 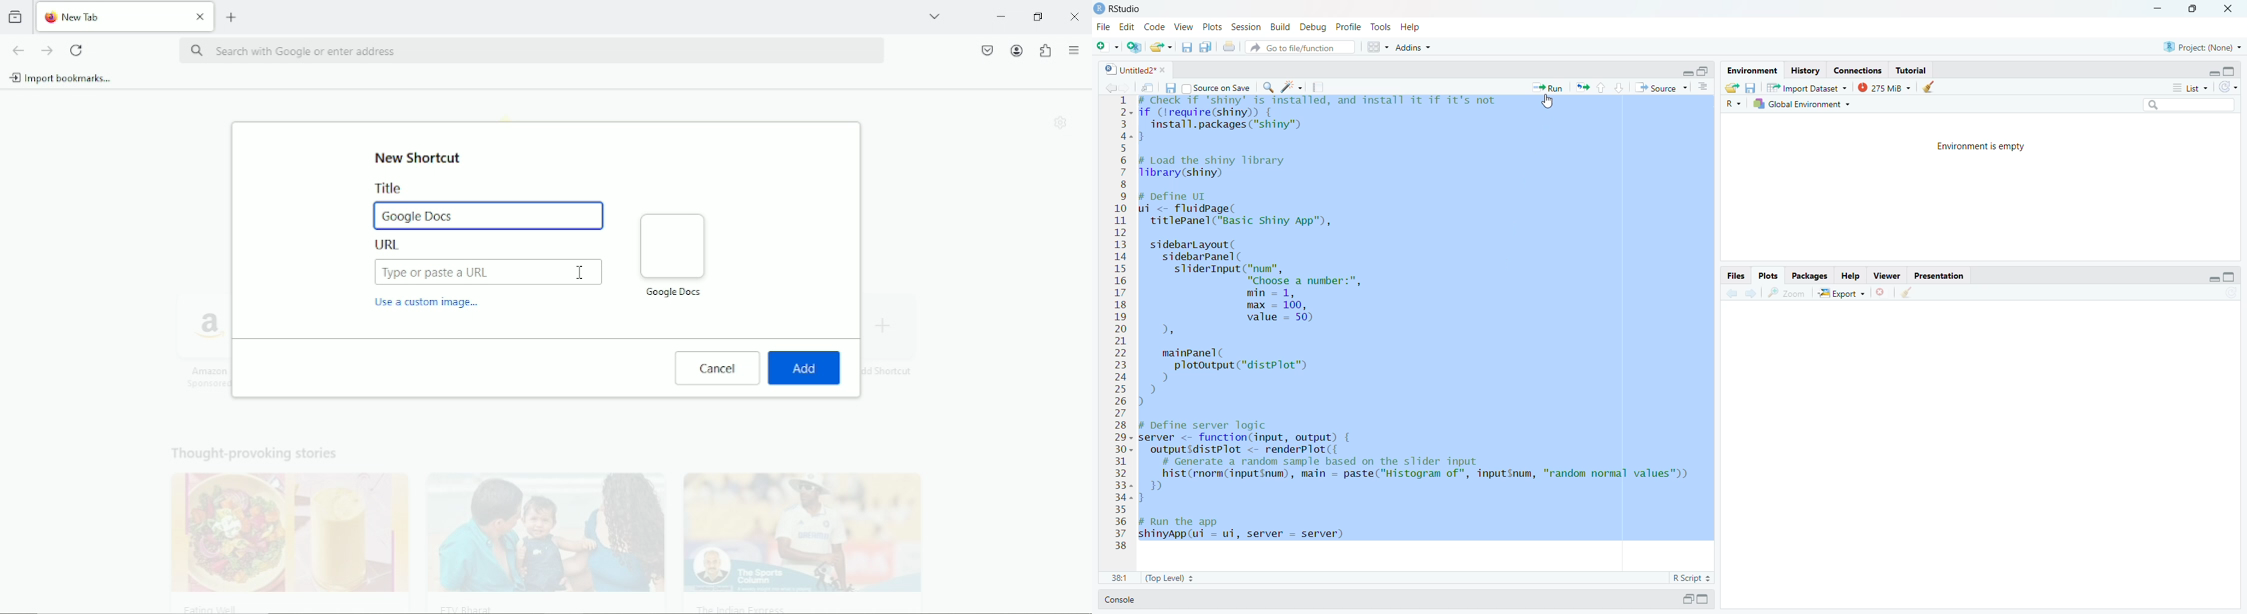 I want to click on Import Dataset, so click(x=1808, y=88).